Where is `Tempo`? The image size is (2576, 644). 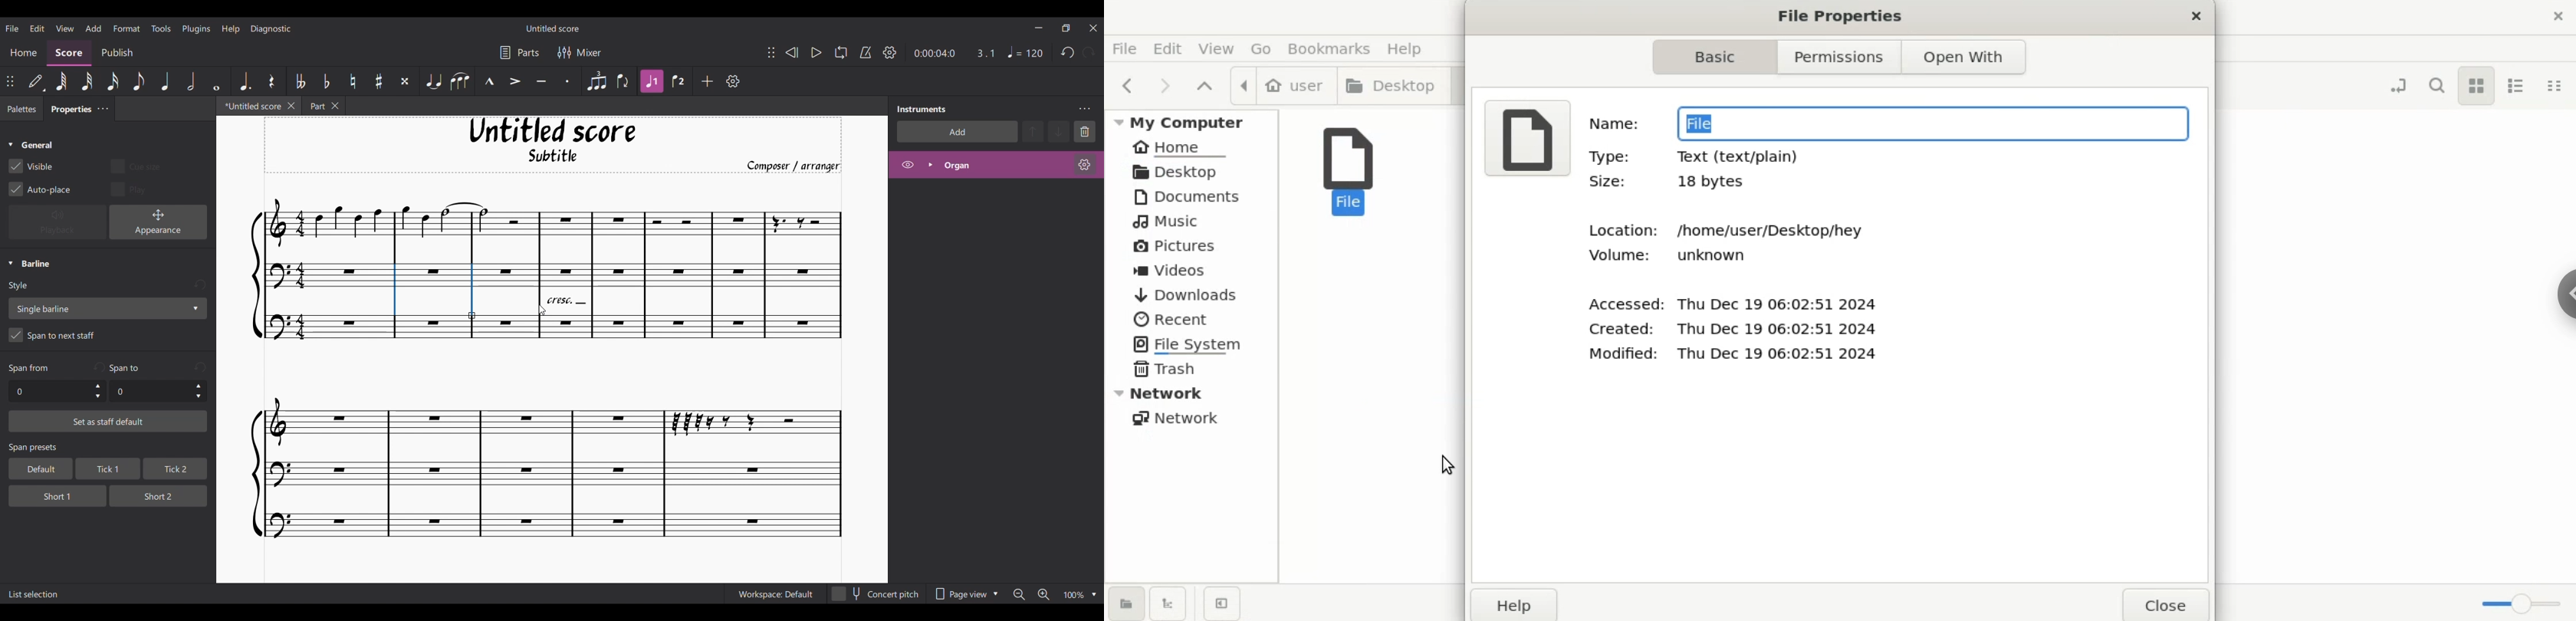
Tempo is located at coordinates (1025, 52).